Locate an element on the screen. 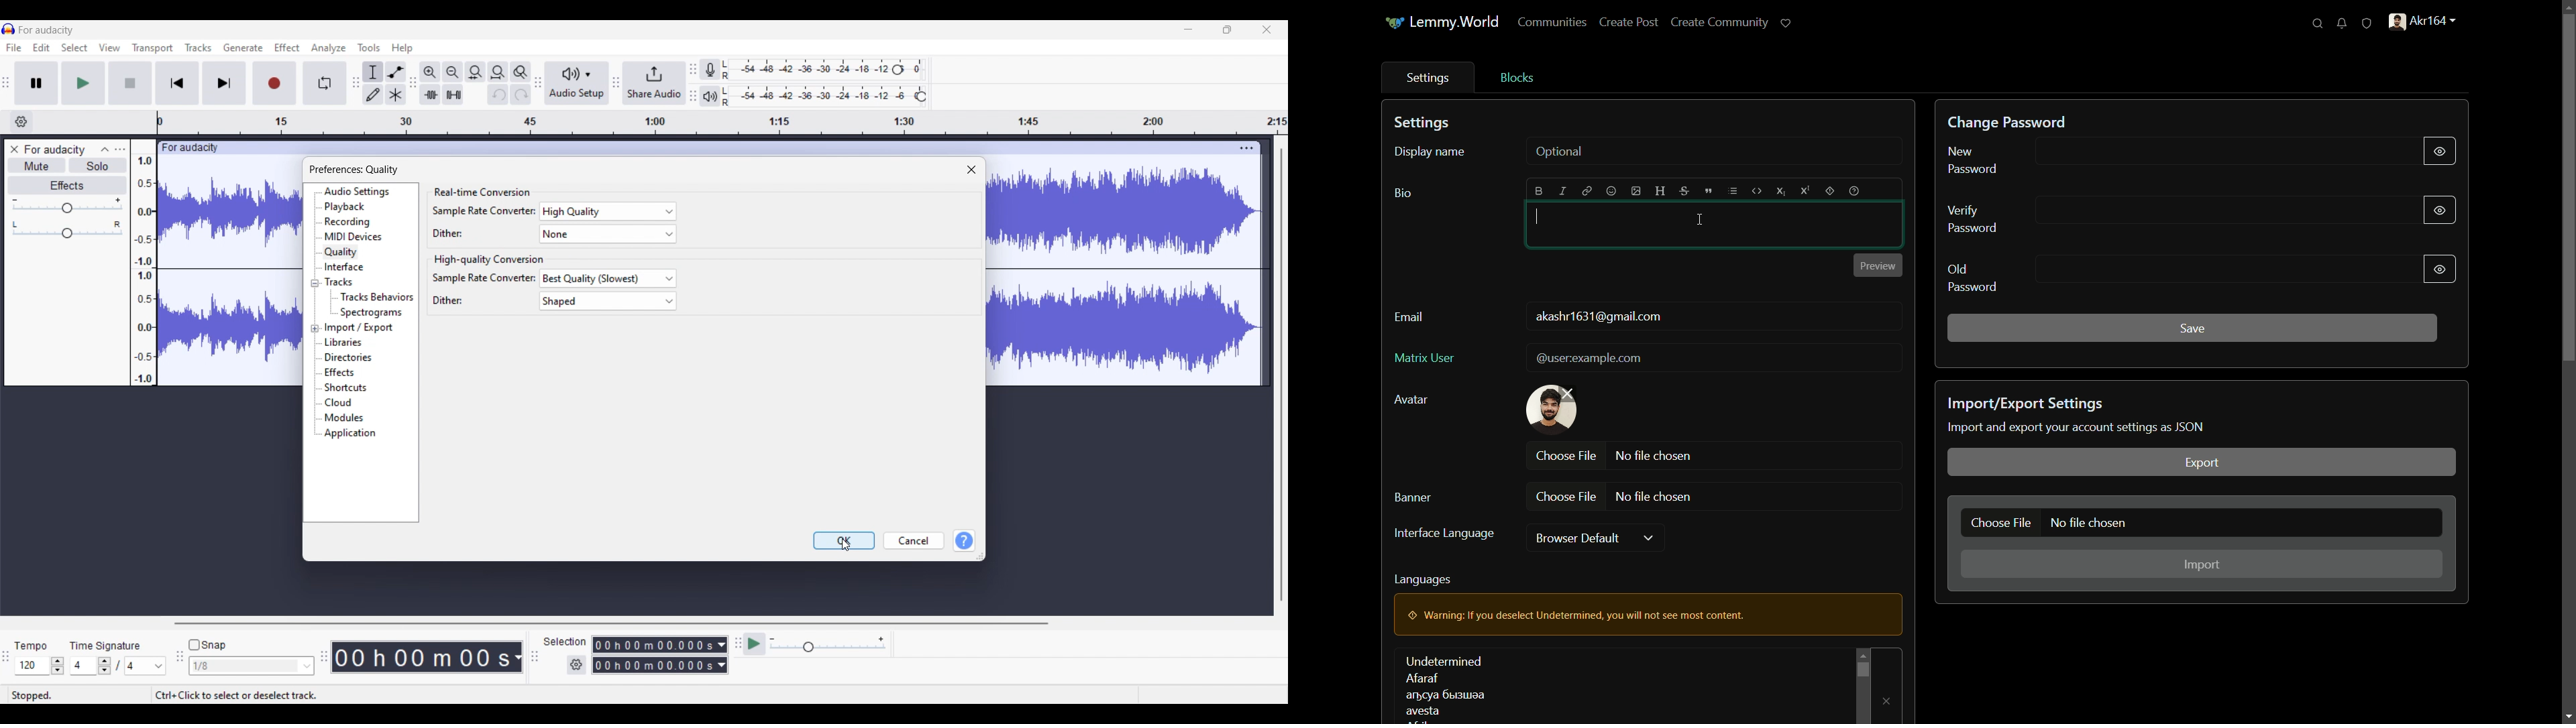 The height and width of the screenshot is (728, 2576). Track settings is located at coordinates (1246, 148).